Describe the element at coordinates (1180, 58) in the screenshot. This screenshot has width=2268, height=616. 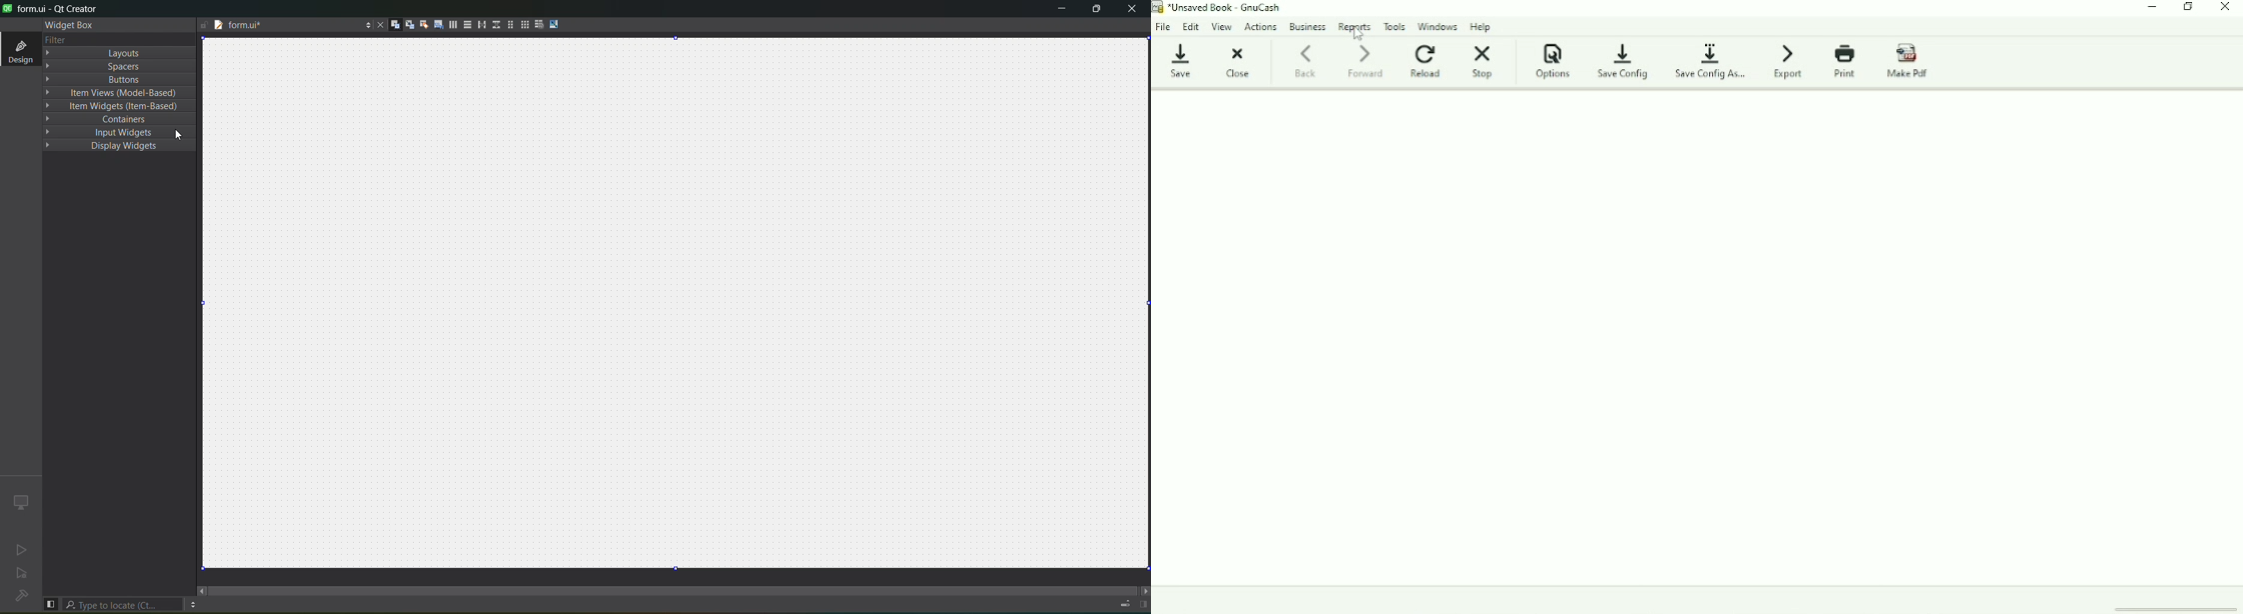
I see `Save` at that location.